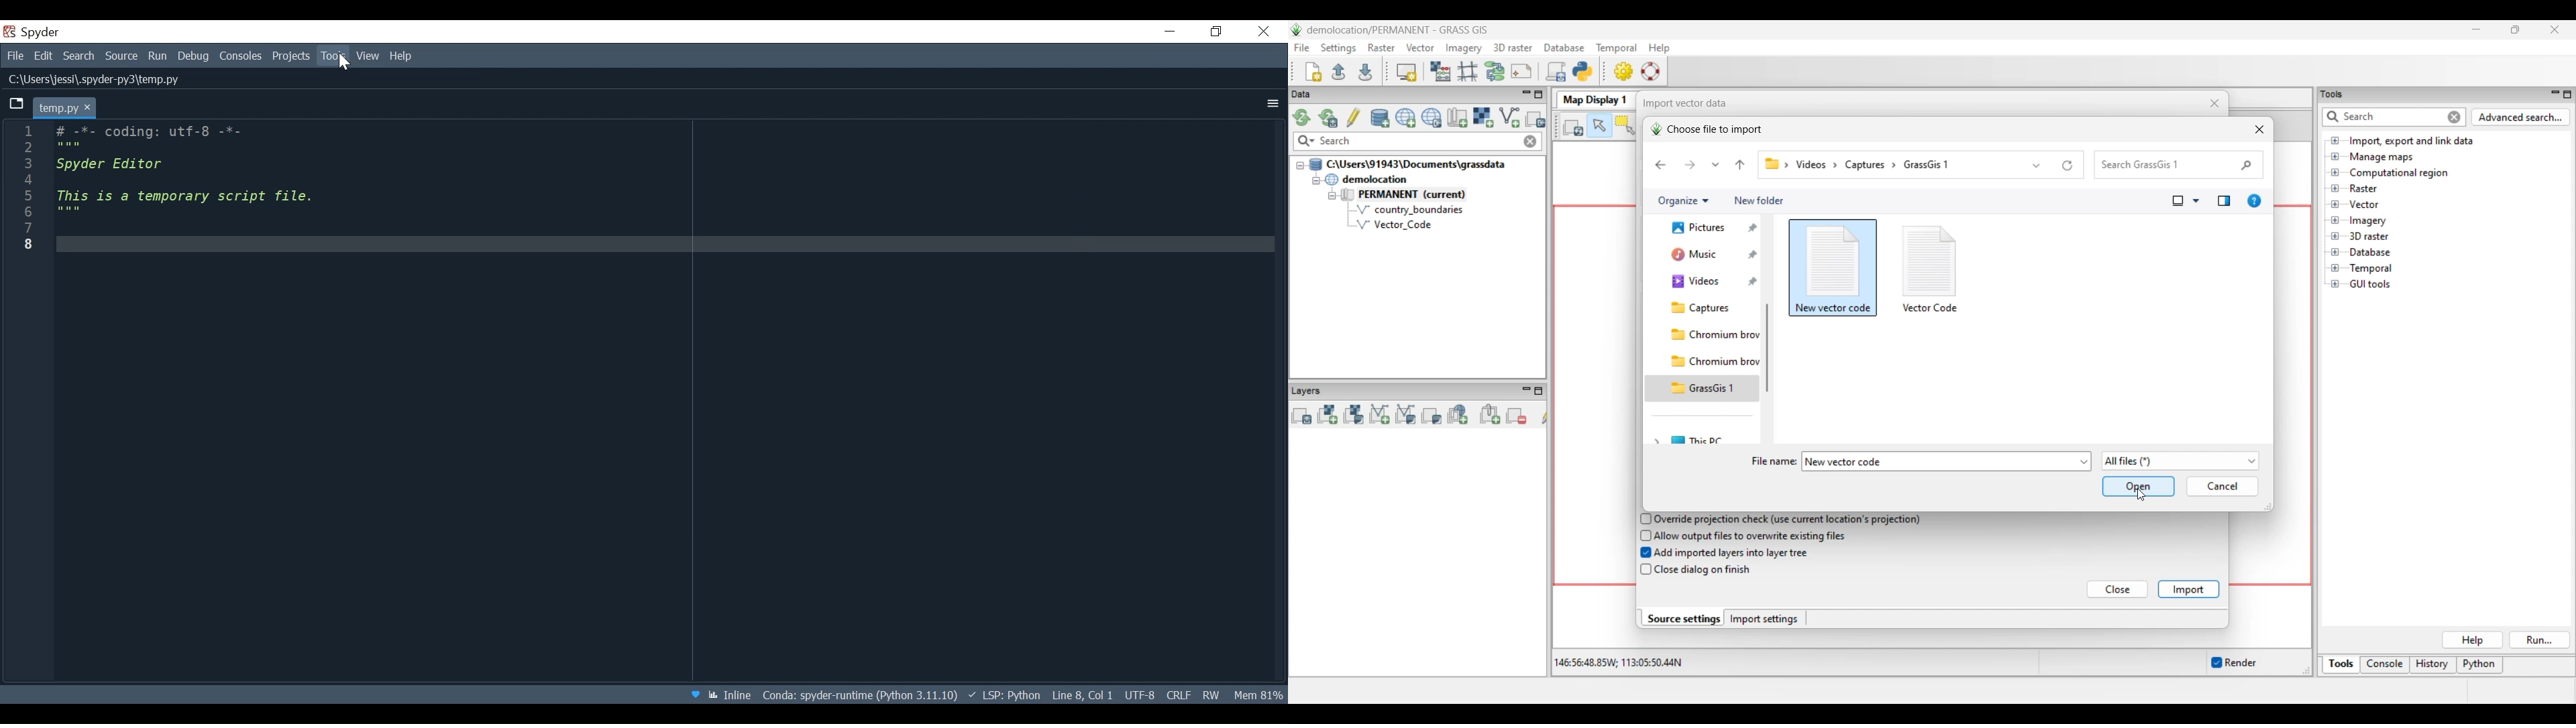  I want to click on File Permission, so click(1211, 693).